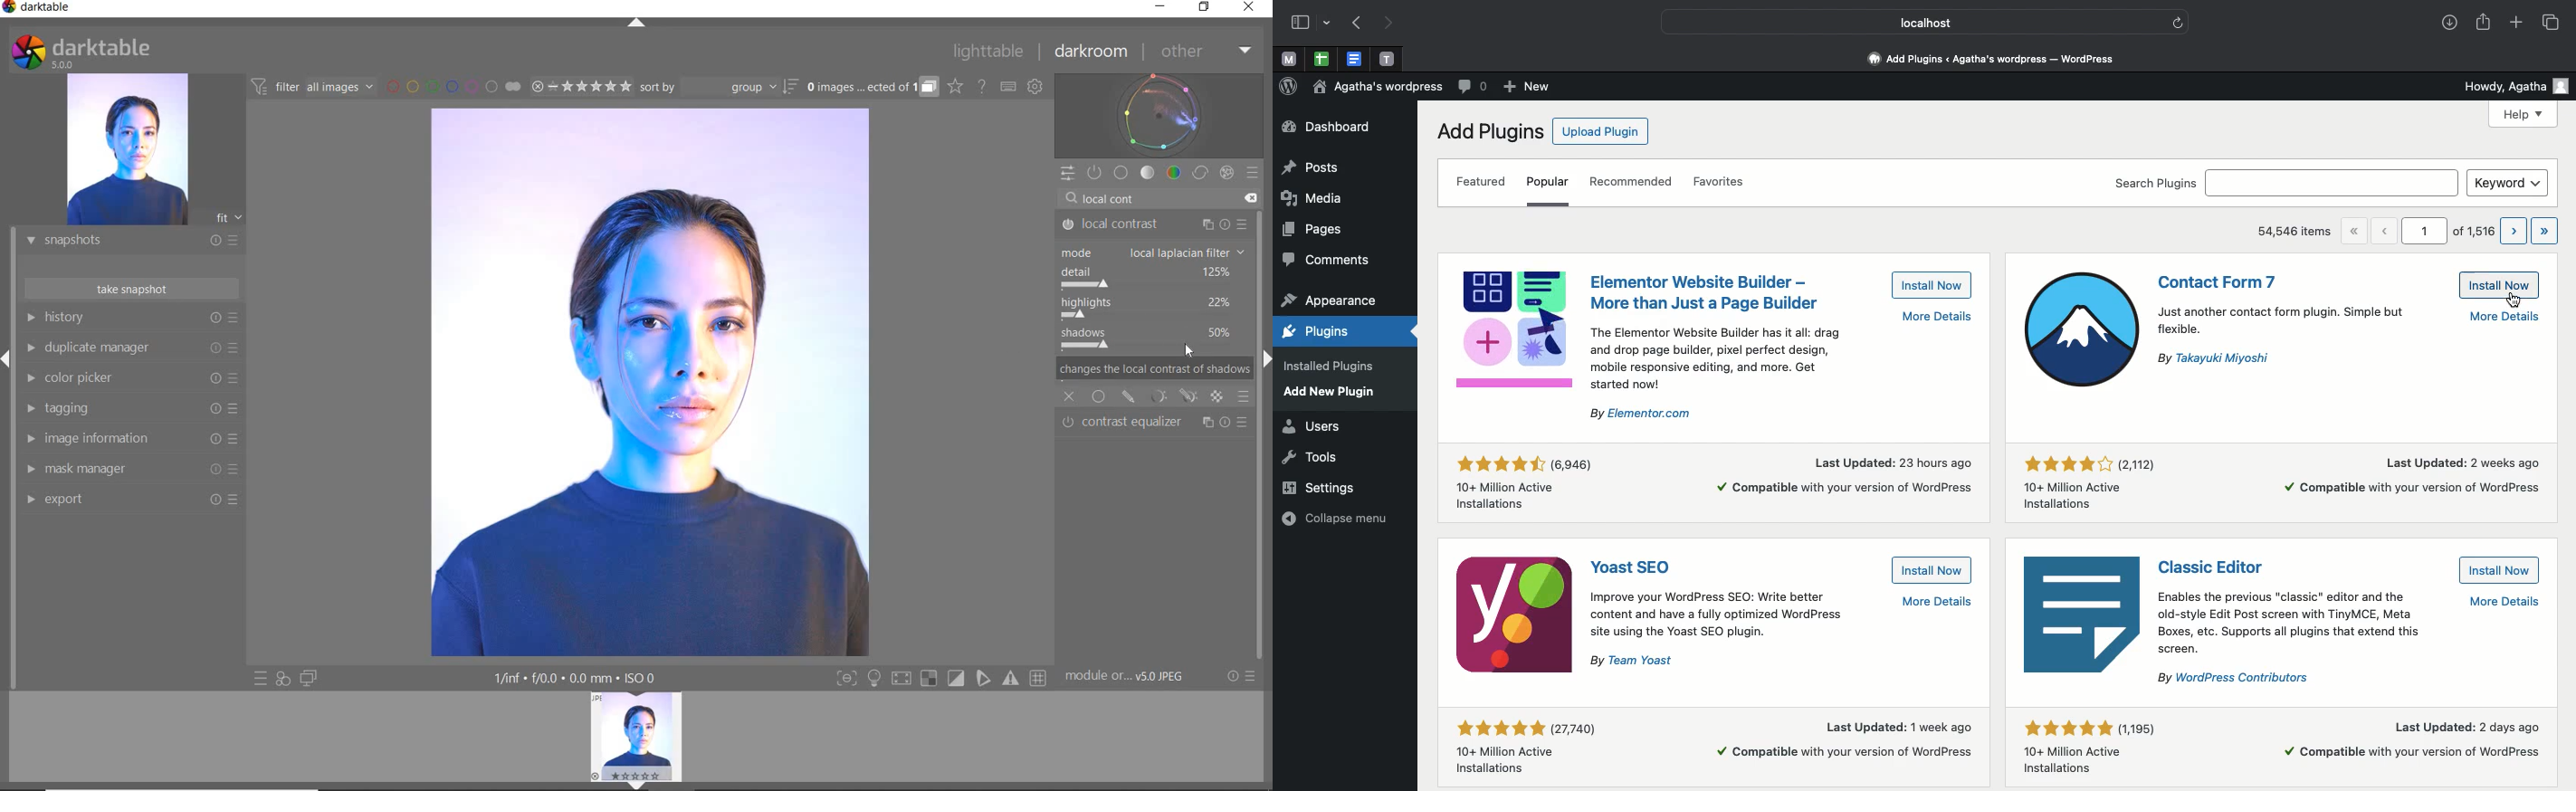 This screenshot has width=2576, height=812. What do you see at coordinates (957, 679) in the screenshot?
I see `Button` at bounding box center [957, 679].